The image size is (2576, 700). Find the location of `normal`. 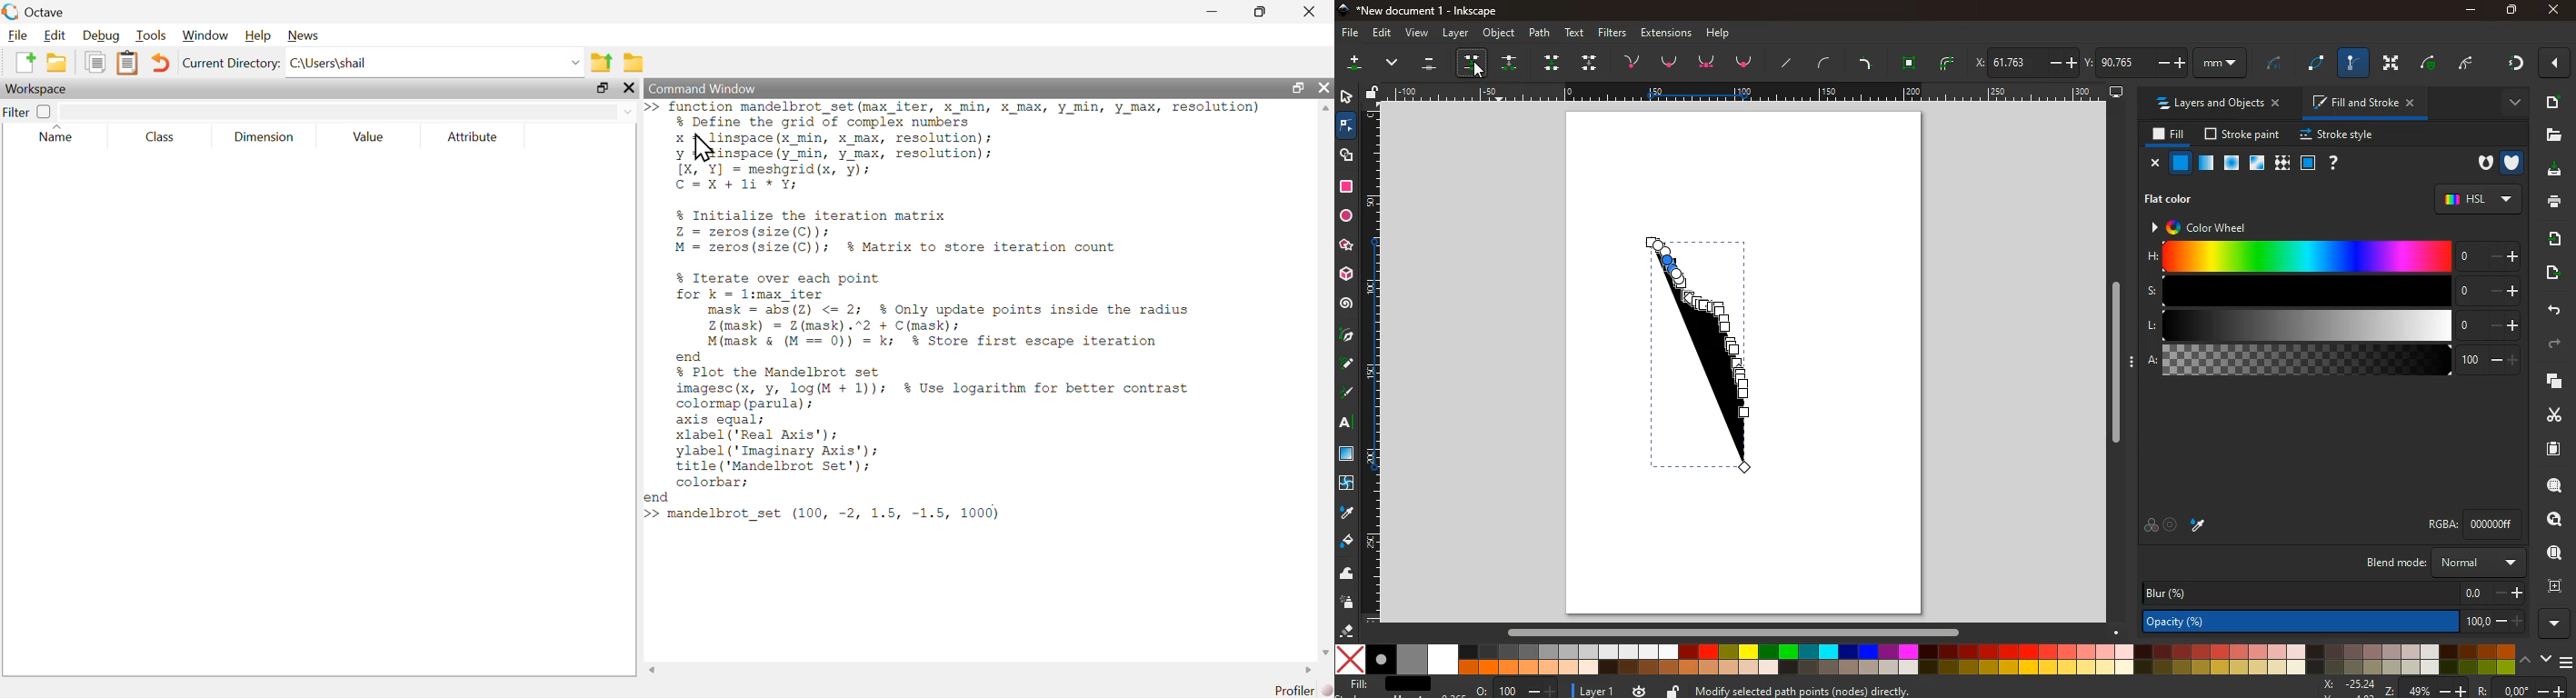

normal is located at coordinates (2181, 163).